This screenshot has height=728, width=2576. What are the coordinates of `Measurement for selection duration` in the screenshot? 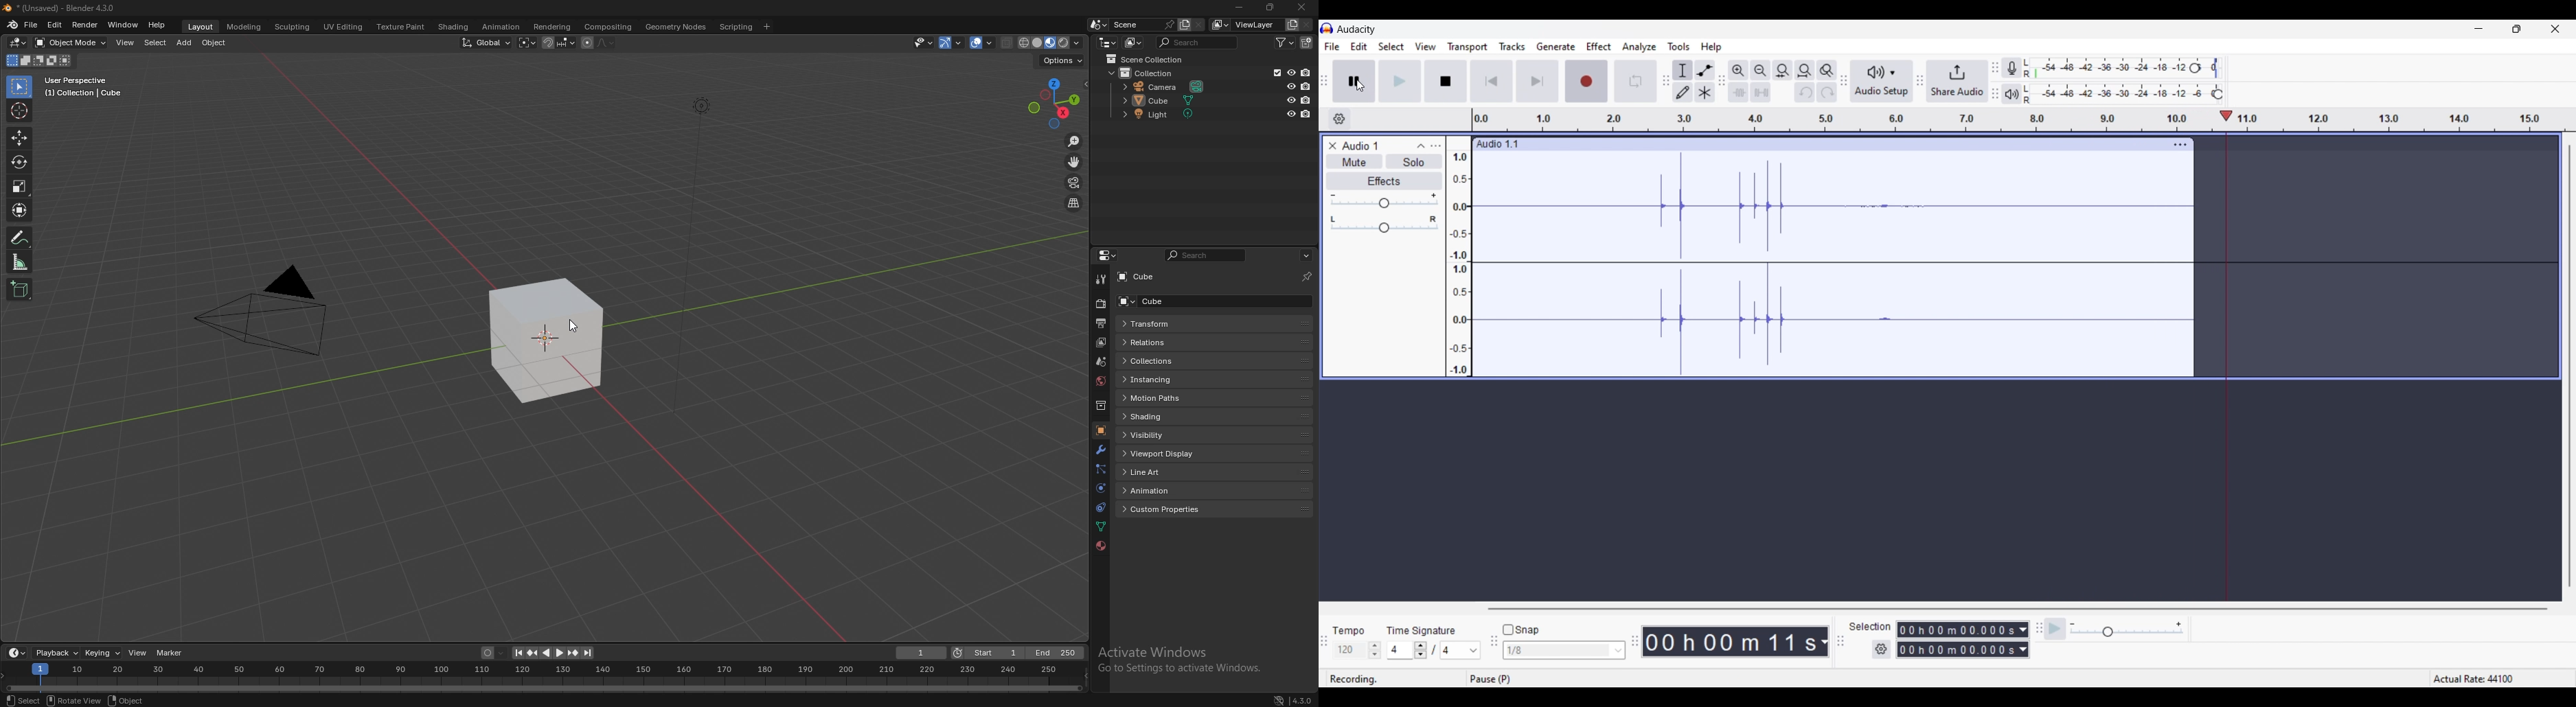 It's located at (2023, 640).